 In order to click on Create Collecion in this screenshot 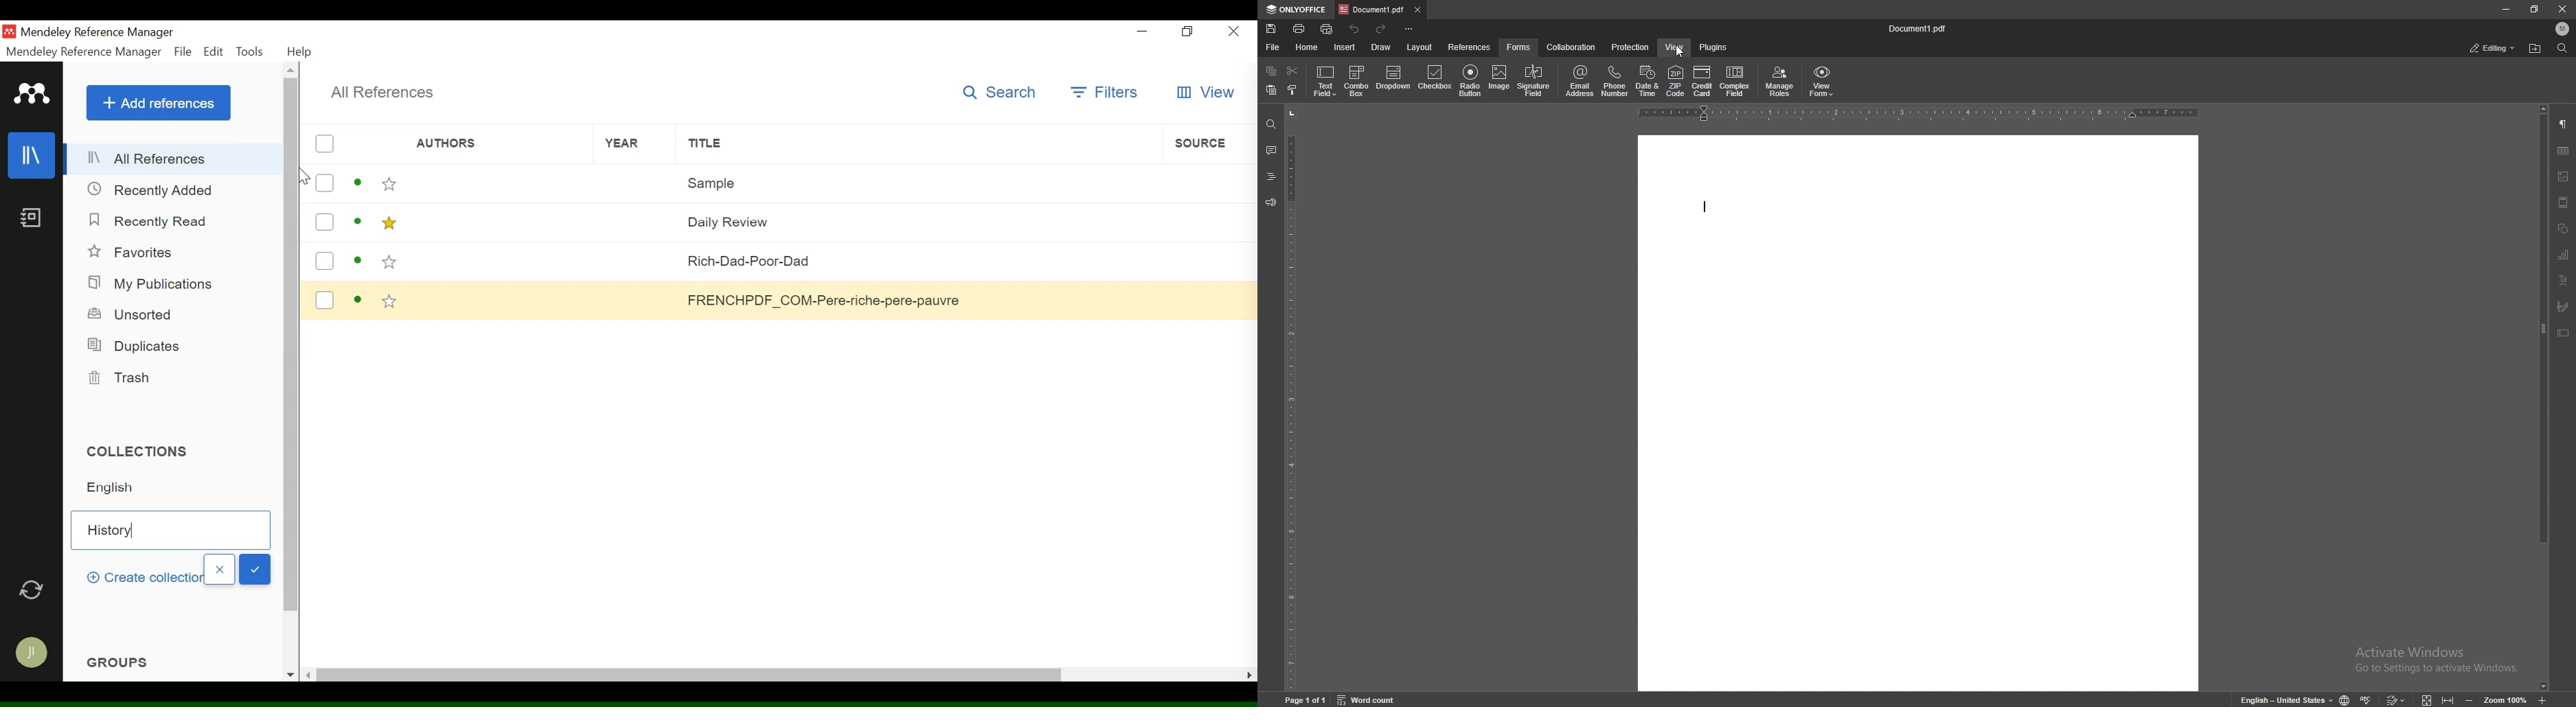, I will do `click(141, 577)`.